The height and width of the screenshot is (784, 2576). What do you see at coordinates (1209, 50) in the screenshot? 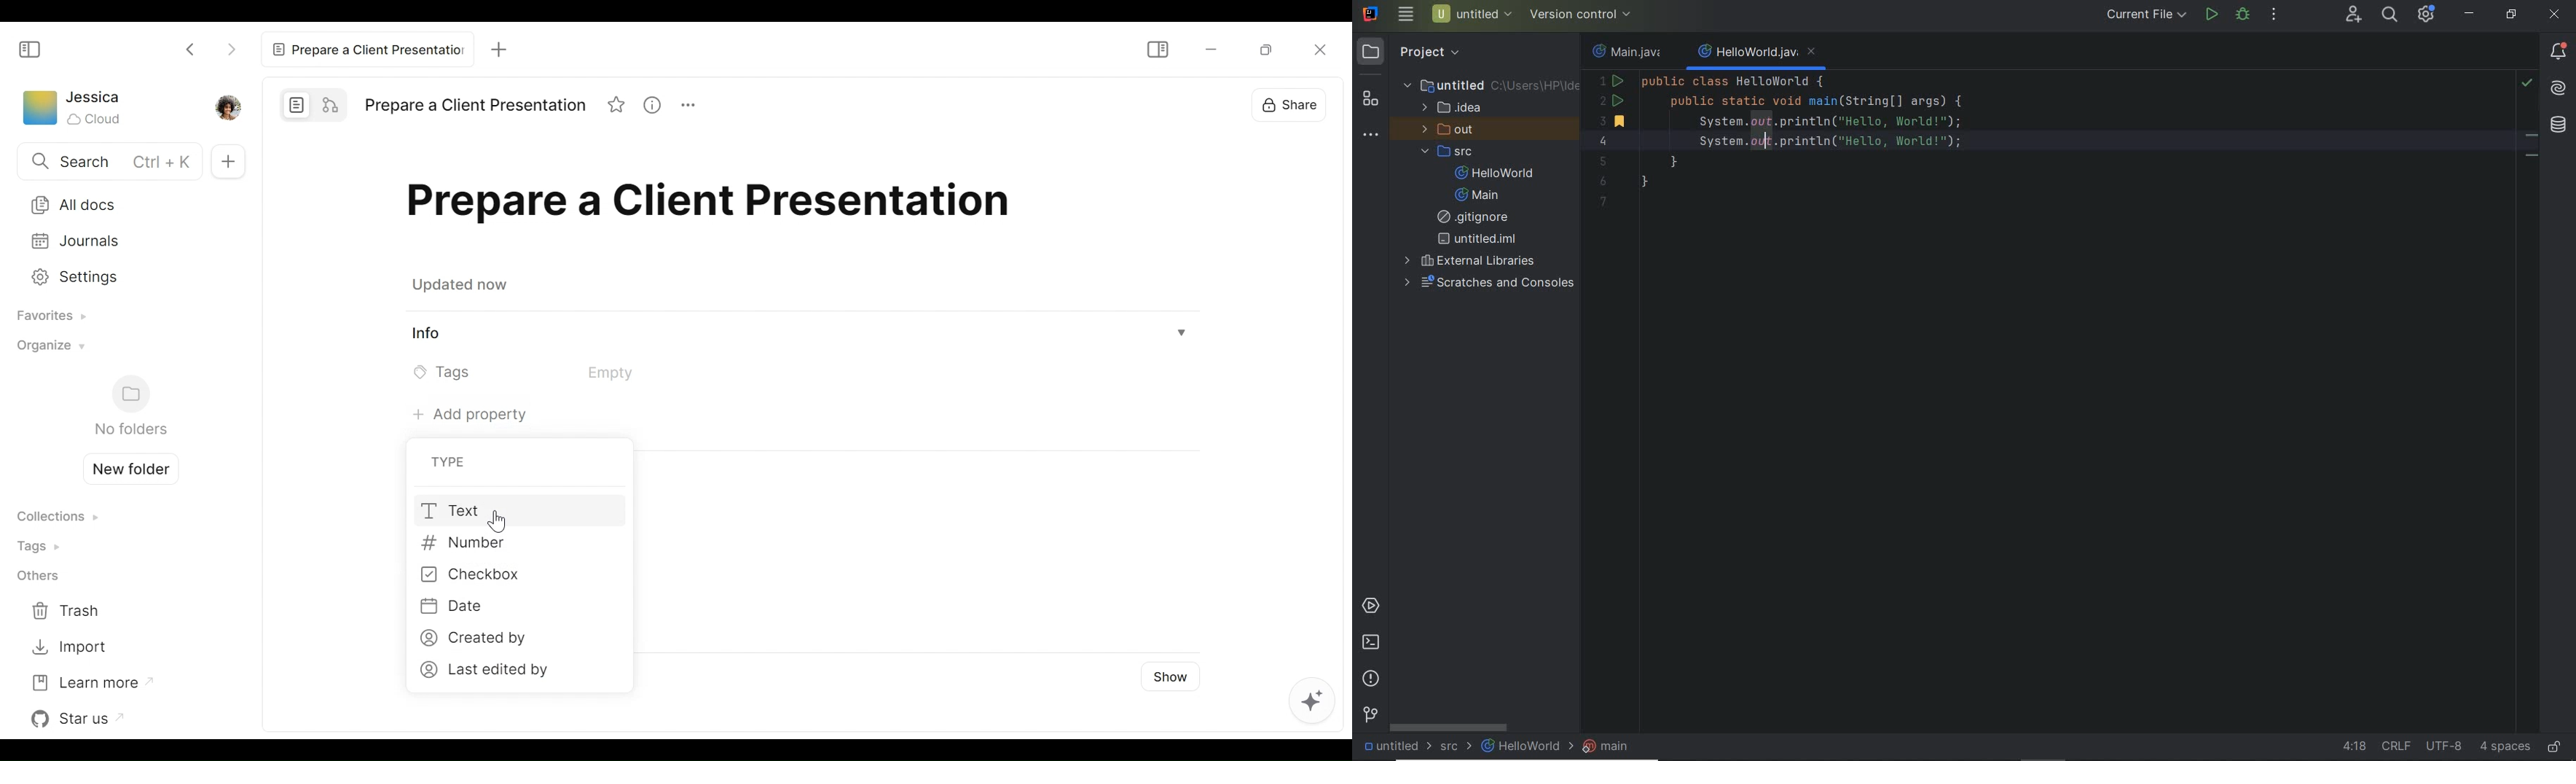
I see `minimize` at bounding box center [1209, 50].